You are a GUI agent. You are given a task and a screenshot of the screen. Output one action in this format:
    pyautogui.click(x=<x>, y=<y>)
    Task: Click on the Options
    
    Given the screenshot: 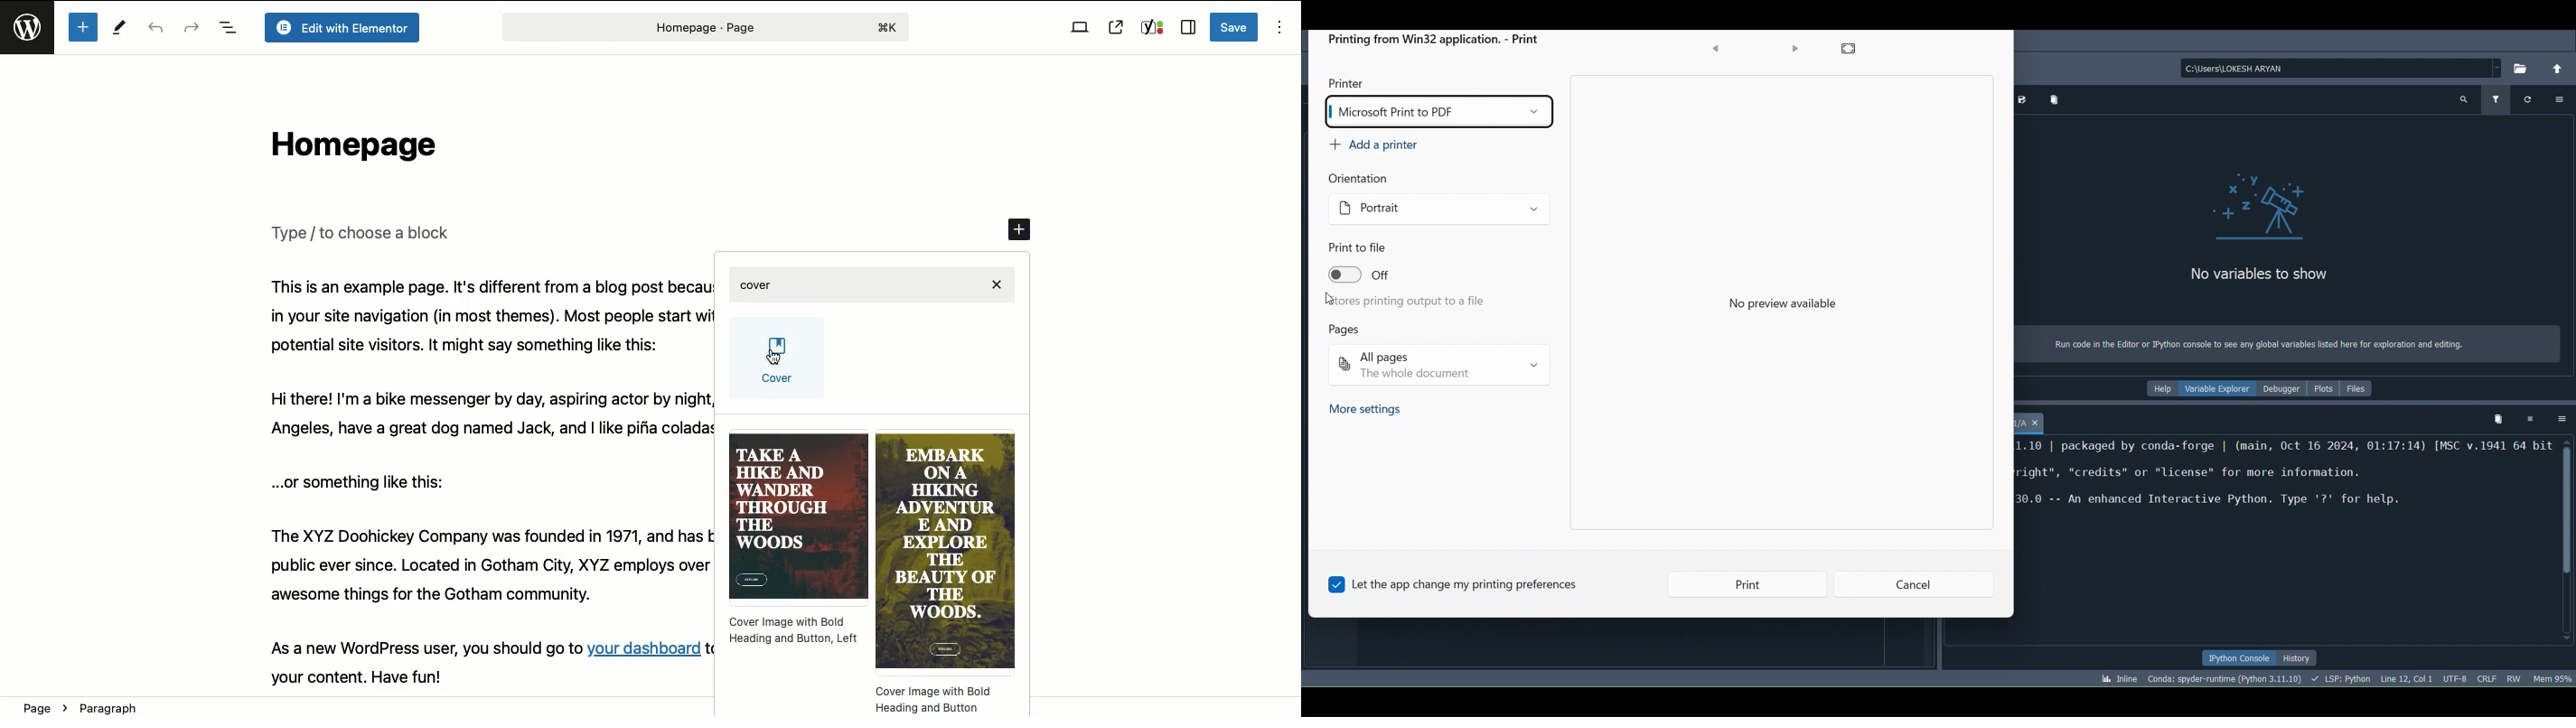 What is the action you would take?
    pyautogui.click(x=2563, y=98)
    